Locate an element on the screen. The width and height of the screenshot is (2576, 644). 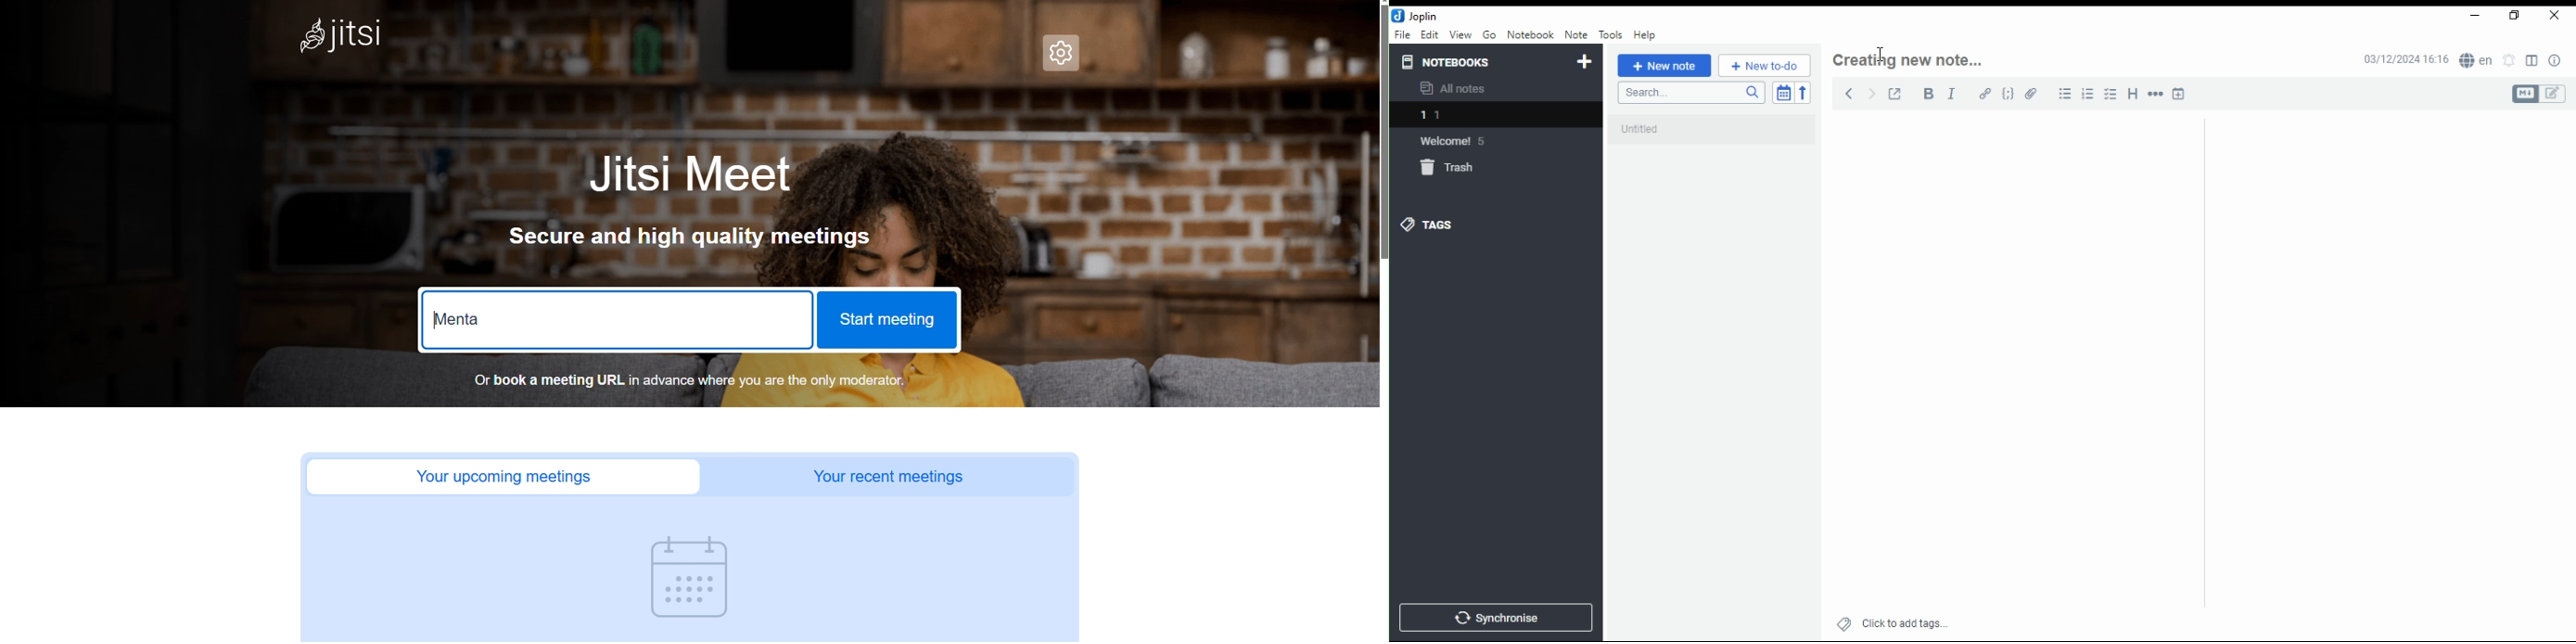
note properties is located at coordinates (2556, 61).